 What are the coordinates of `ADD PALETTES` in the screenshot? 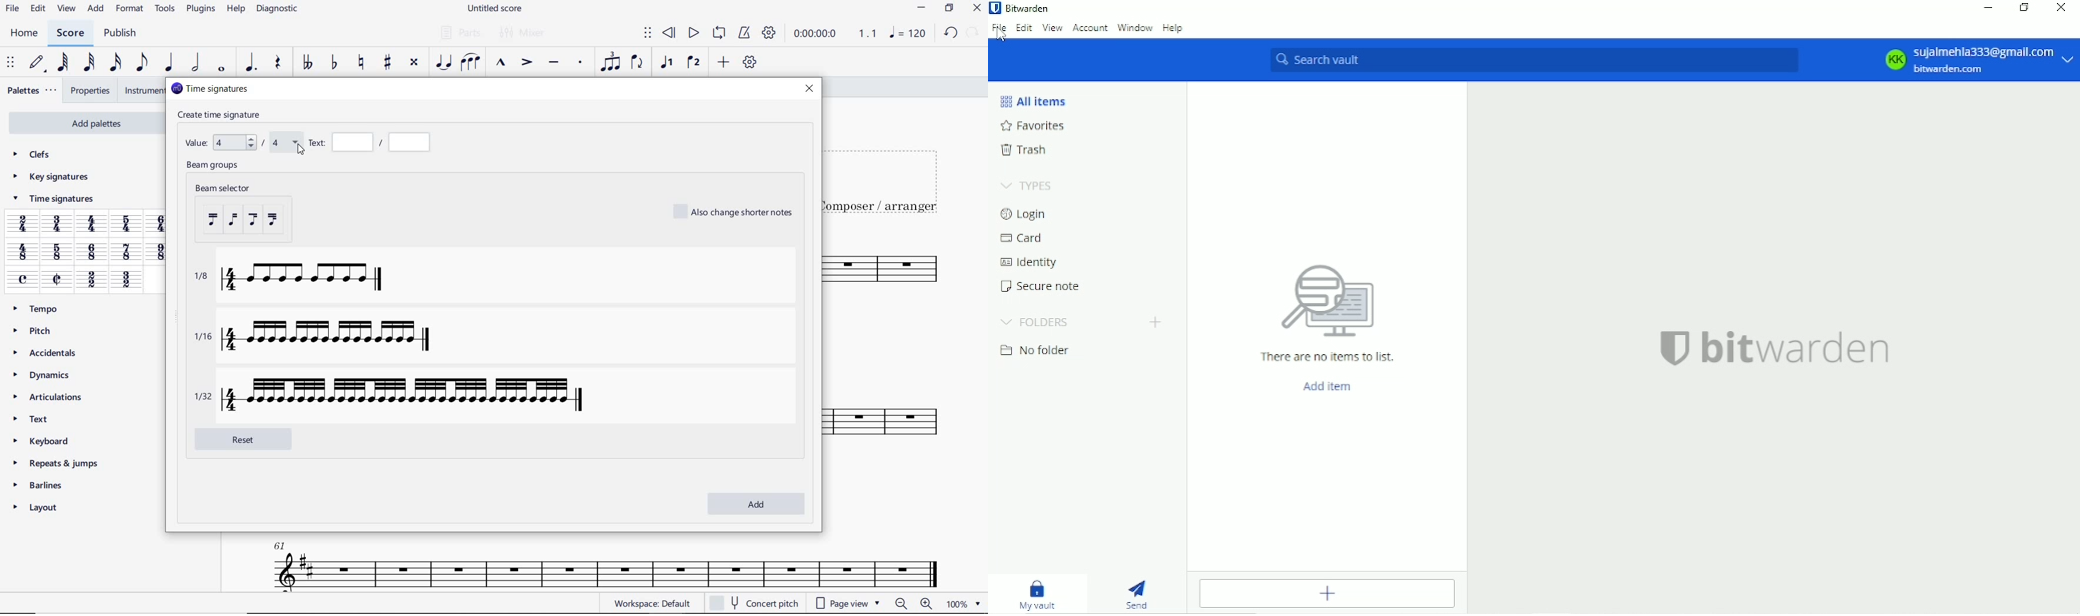 It's located at (85, 124).